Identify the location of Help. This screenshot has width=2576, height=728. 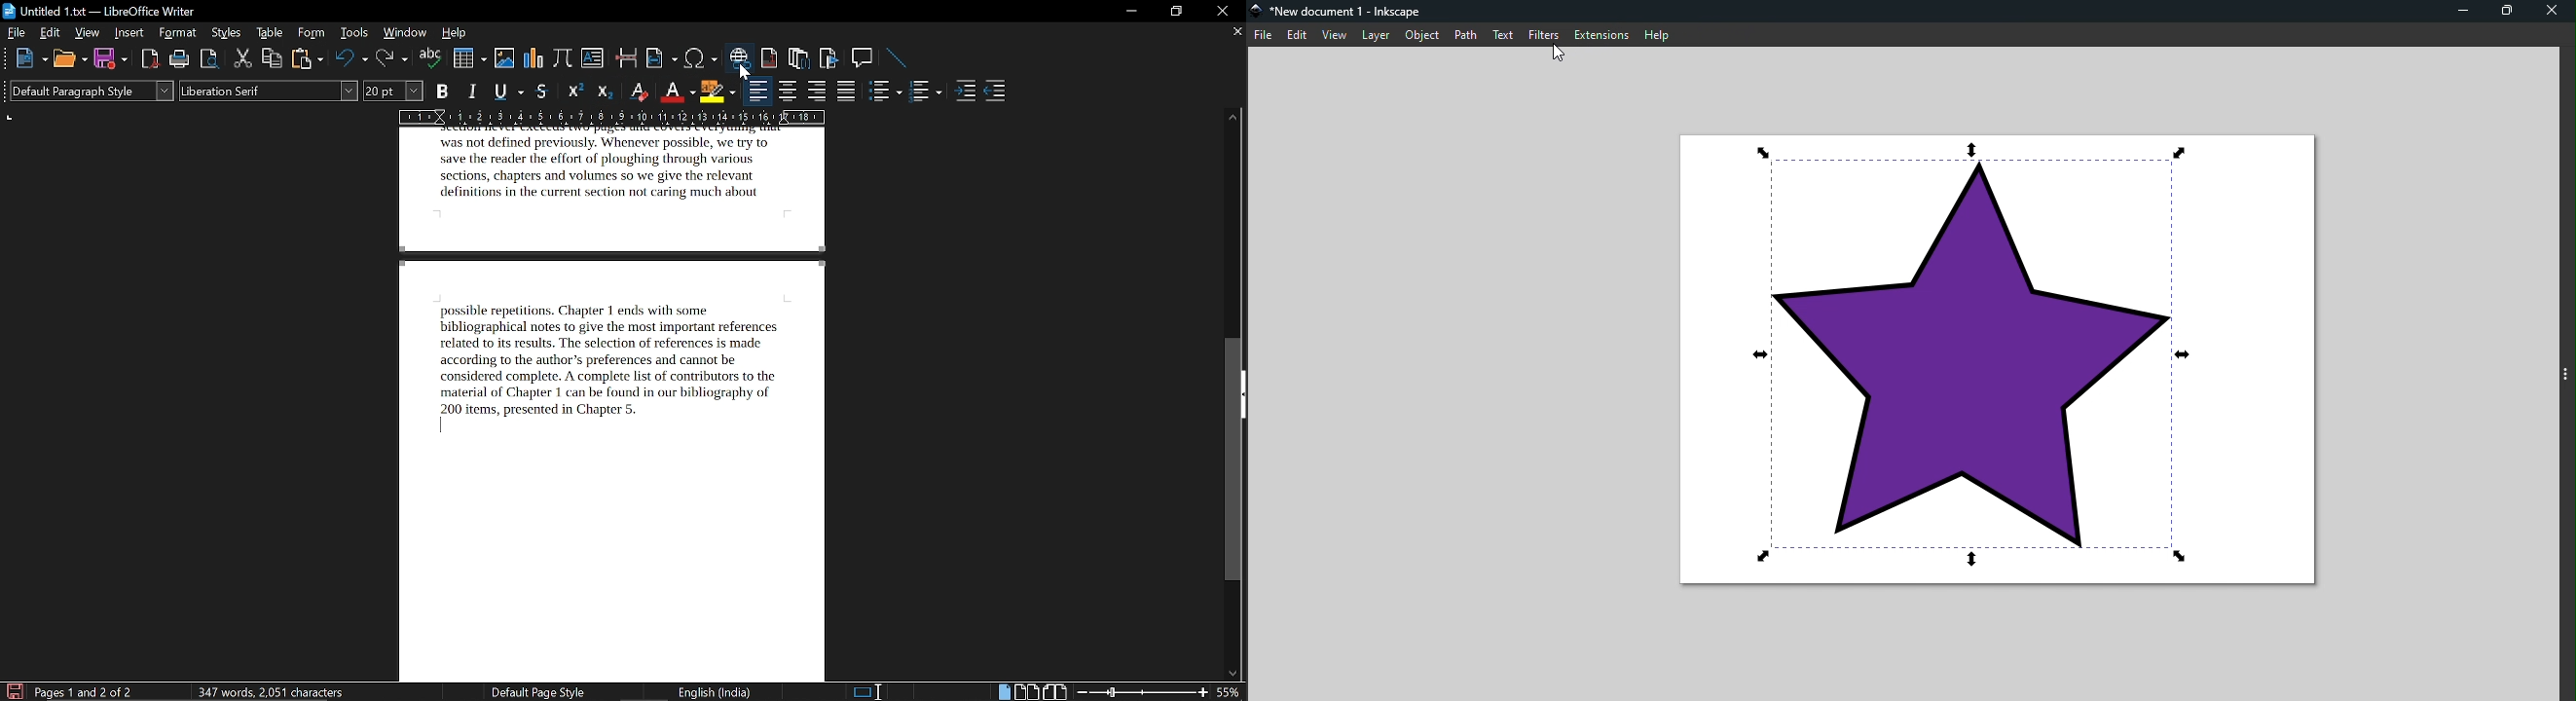
(1656, 33).